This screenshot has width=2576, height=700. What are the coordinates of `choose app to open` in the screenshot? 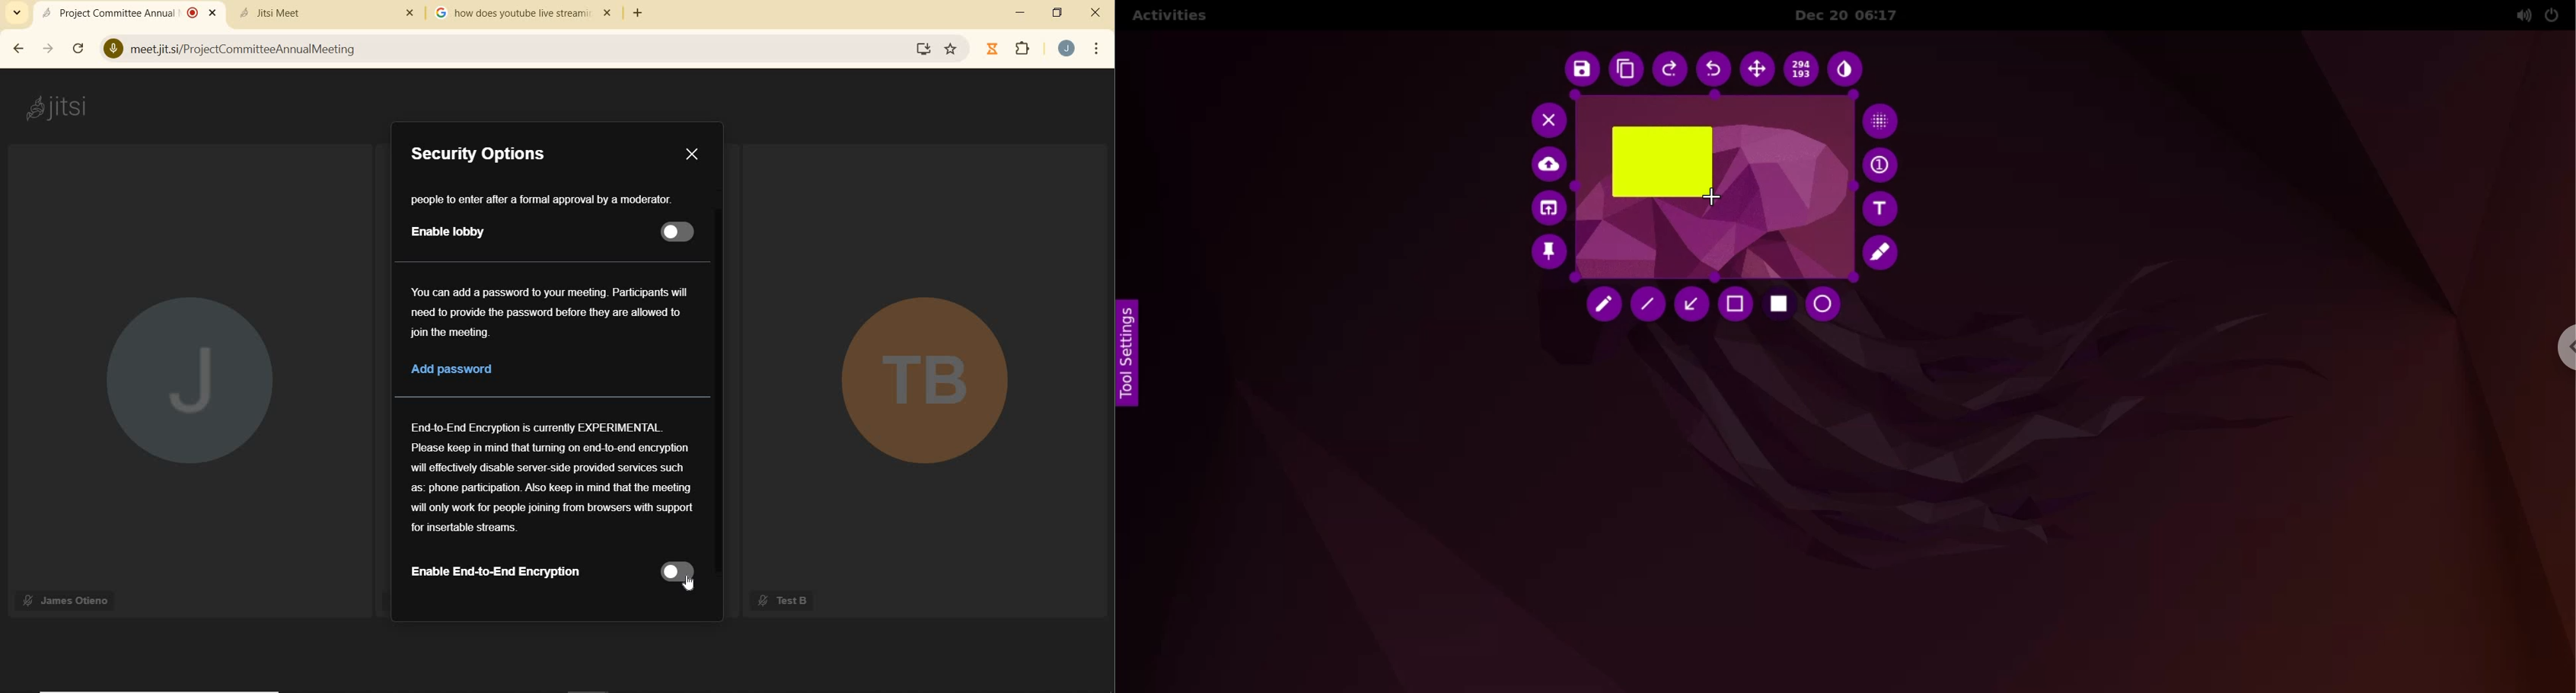 It's located at (1547, 209).